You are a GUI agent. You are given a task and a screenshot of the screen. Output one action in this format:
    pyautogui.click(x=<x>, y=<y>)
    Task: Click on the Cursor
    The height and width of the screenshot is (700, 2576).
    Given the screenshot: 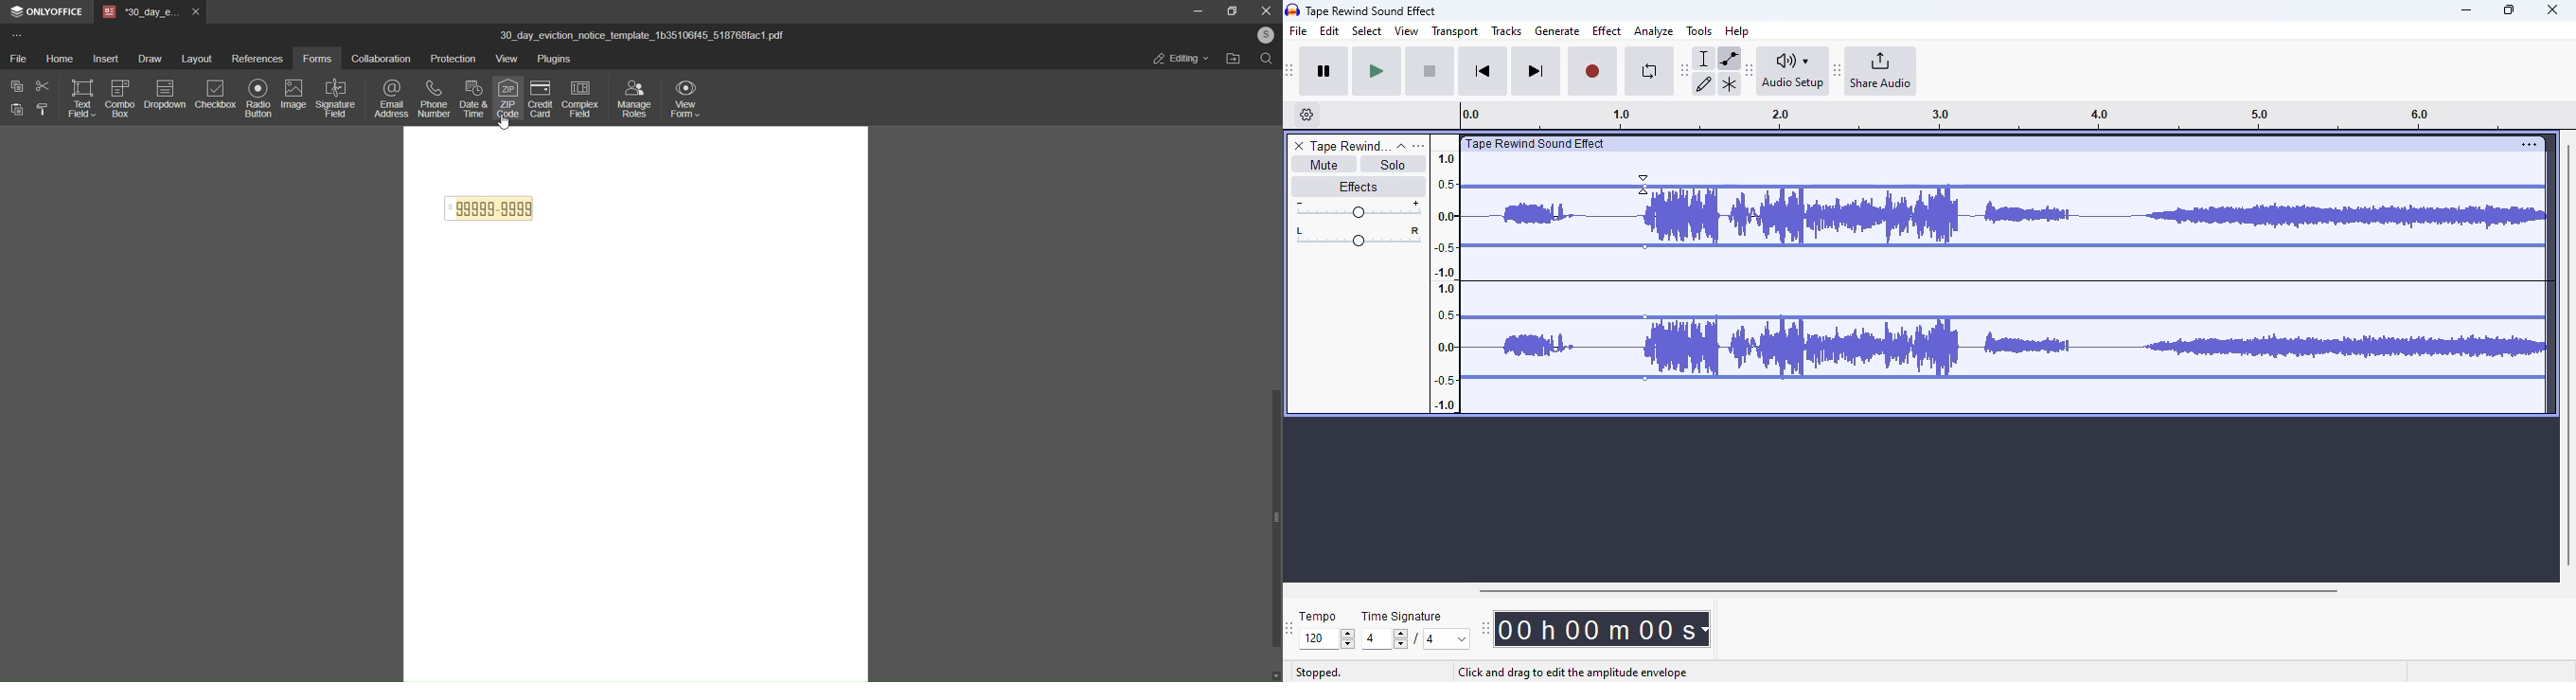 What is the action you would take?
    pyautogui.click(x=1642, y=184)
    